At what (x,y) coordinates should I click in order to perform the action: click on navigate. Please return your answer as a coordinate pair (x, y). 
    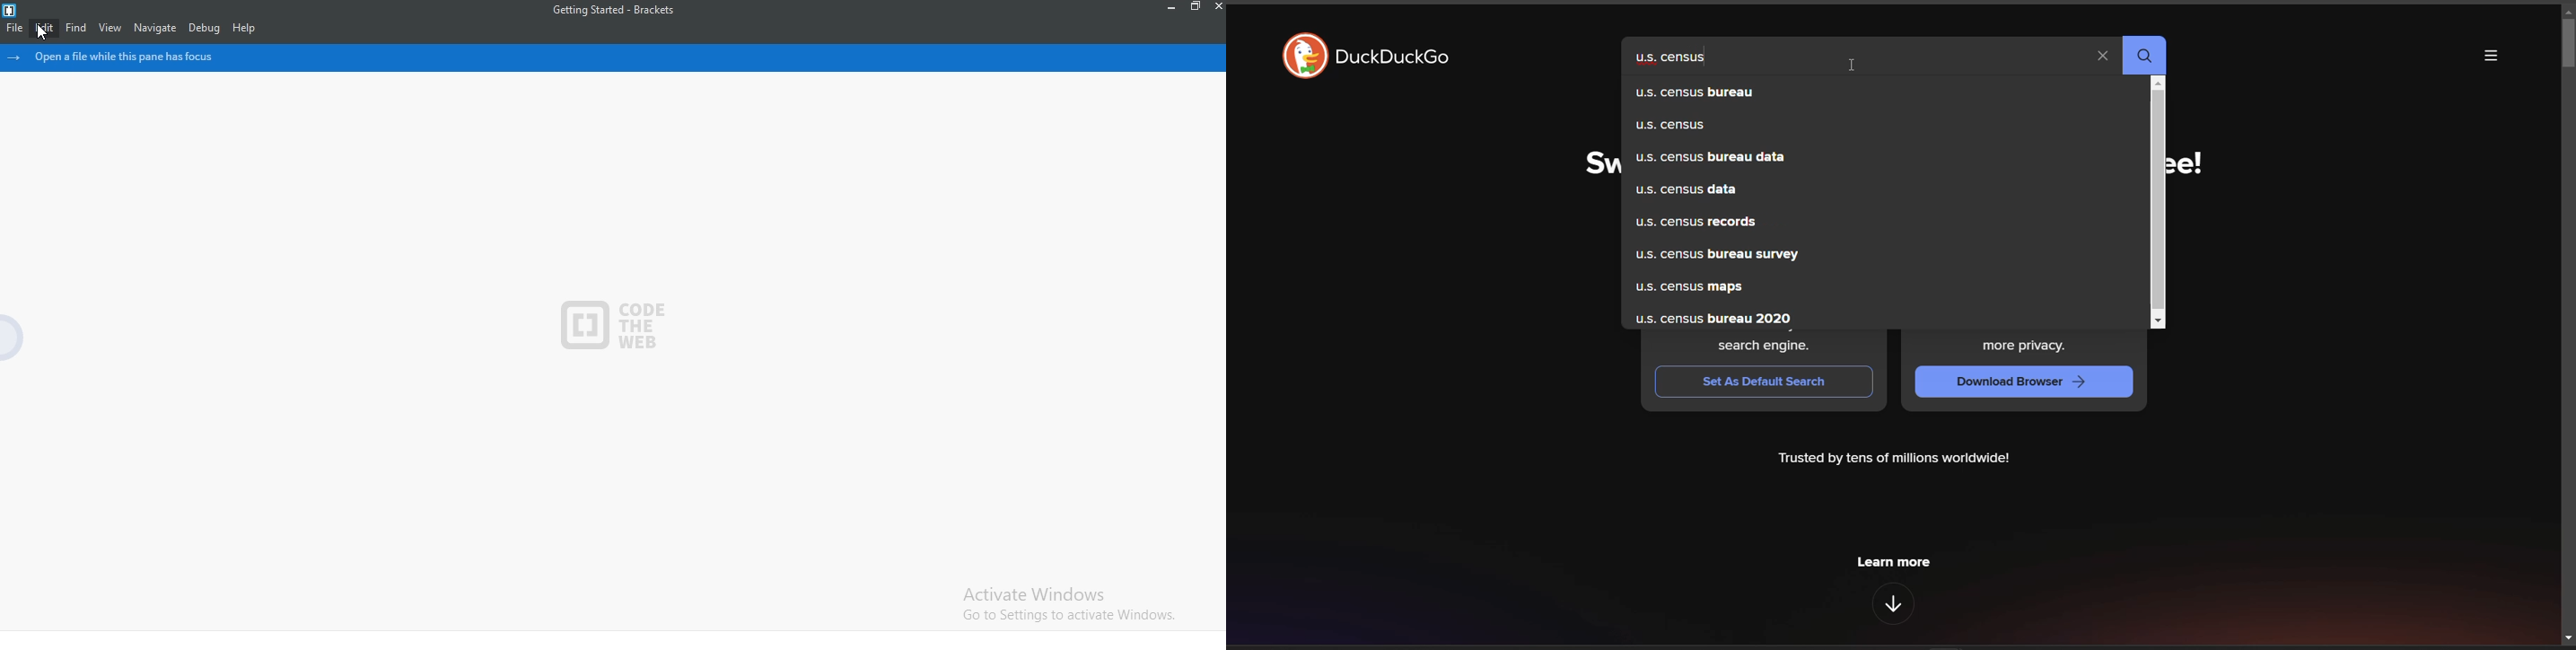
    Looking at the image, I should click on (156, 28).